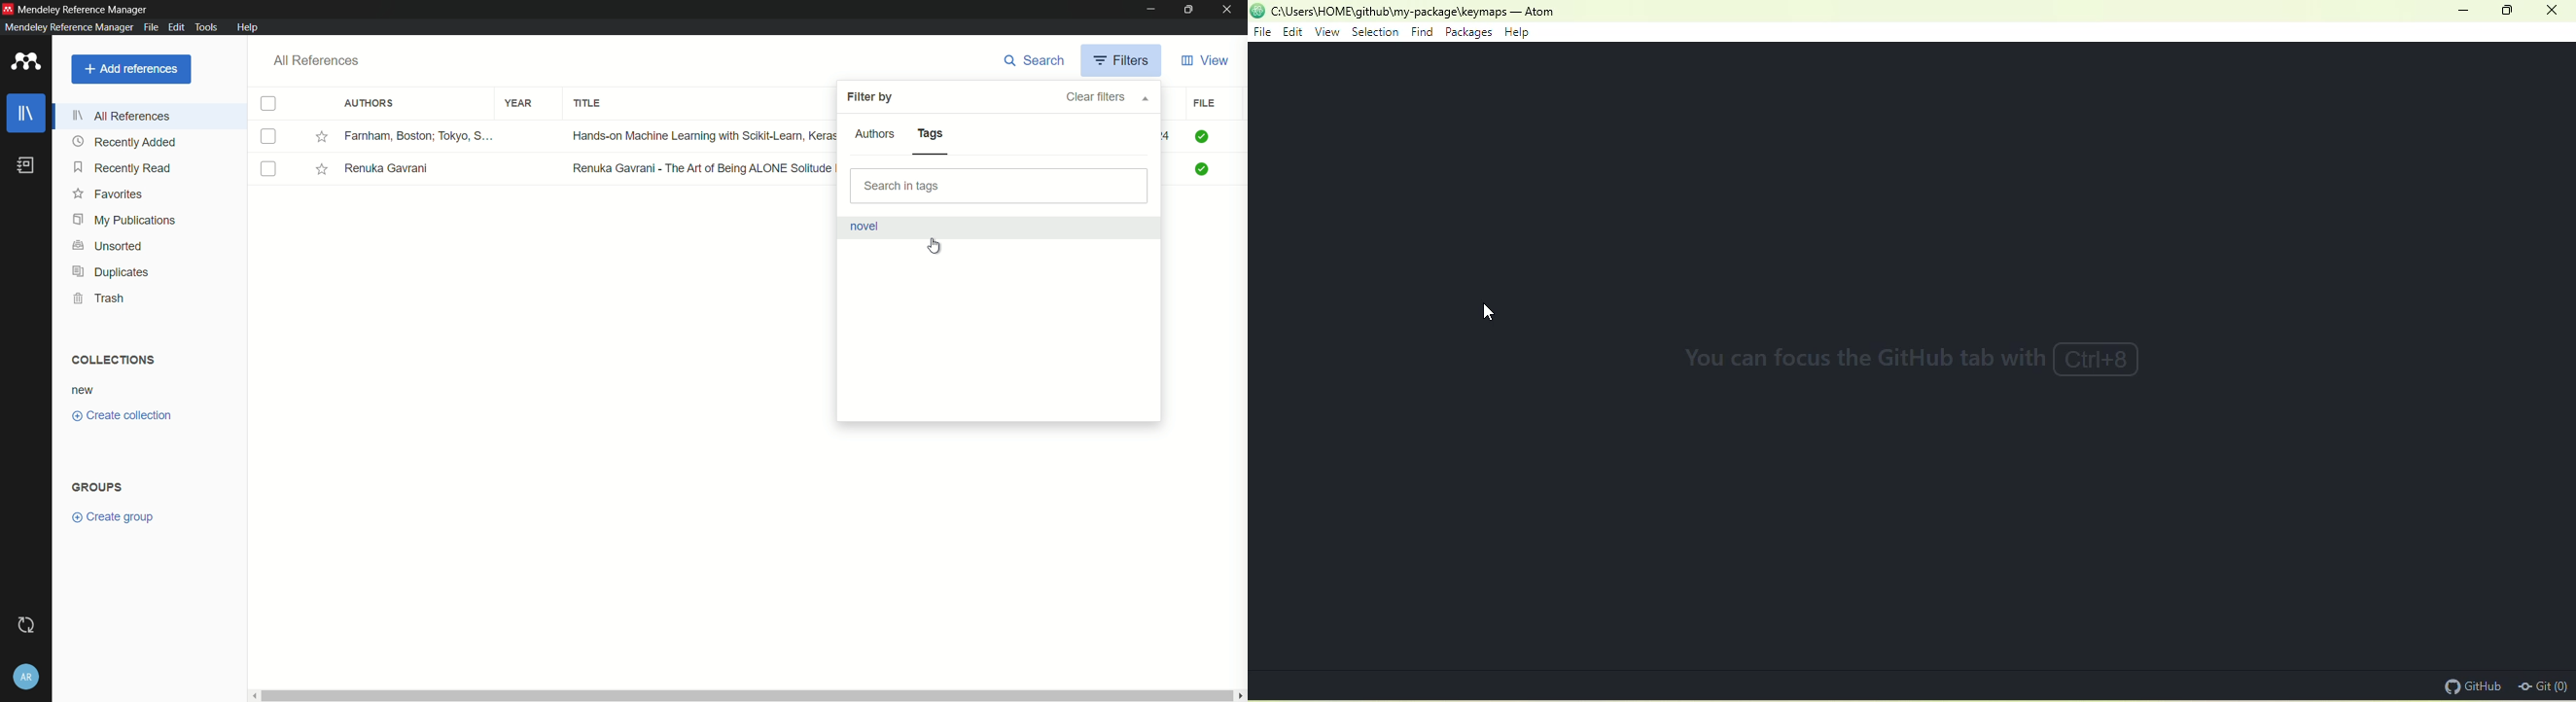  Describe the element at coordinates (745, 694) in the screenshot. I see `Horizontal scroll bar` at that location.